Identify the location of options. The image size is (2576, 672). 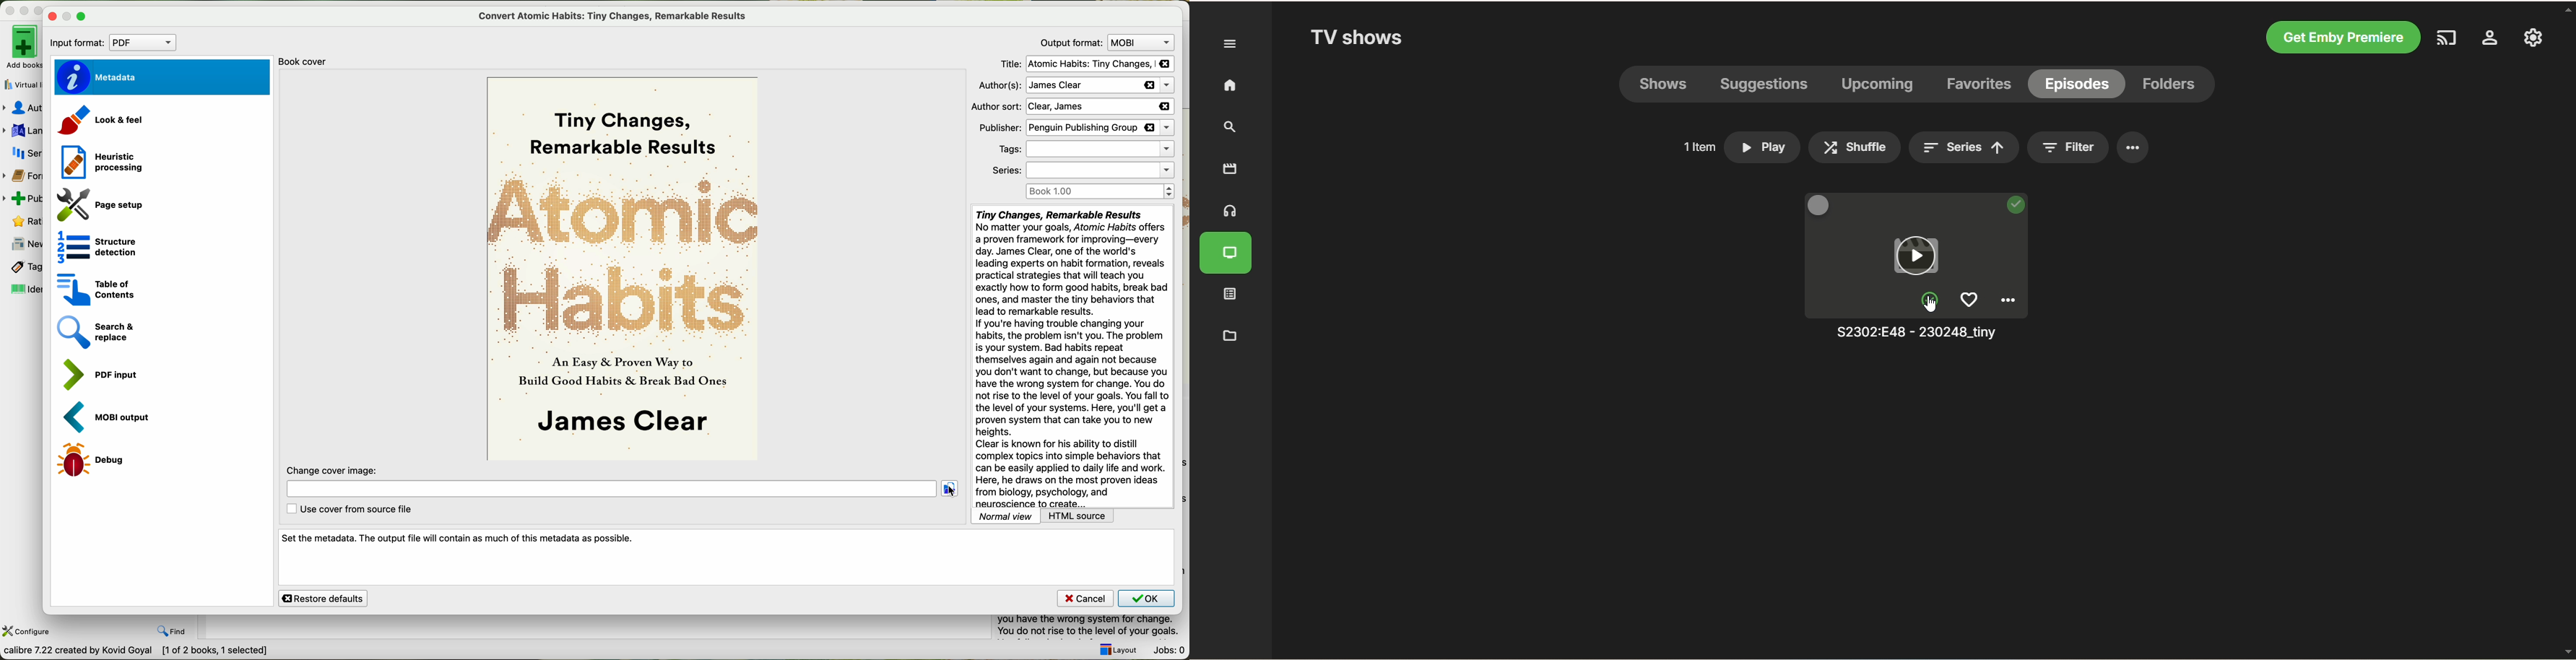
(2008, 300).